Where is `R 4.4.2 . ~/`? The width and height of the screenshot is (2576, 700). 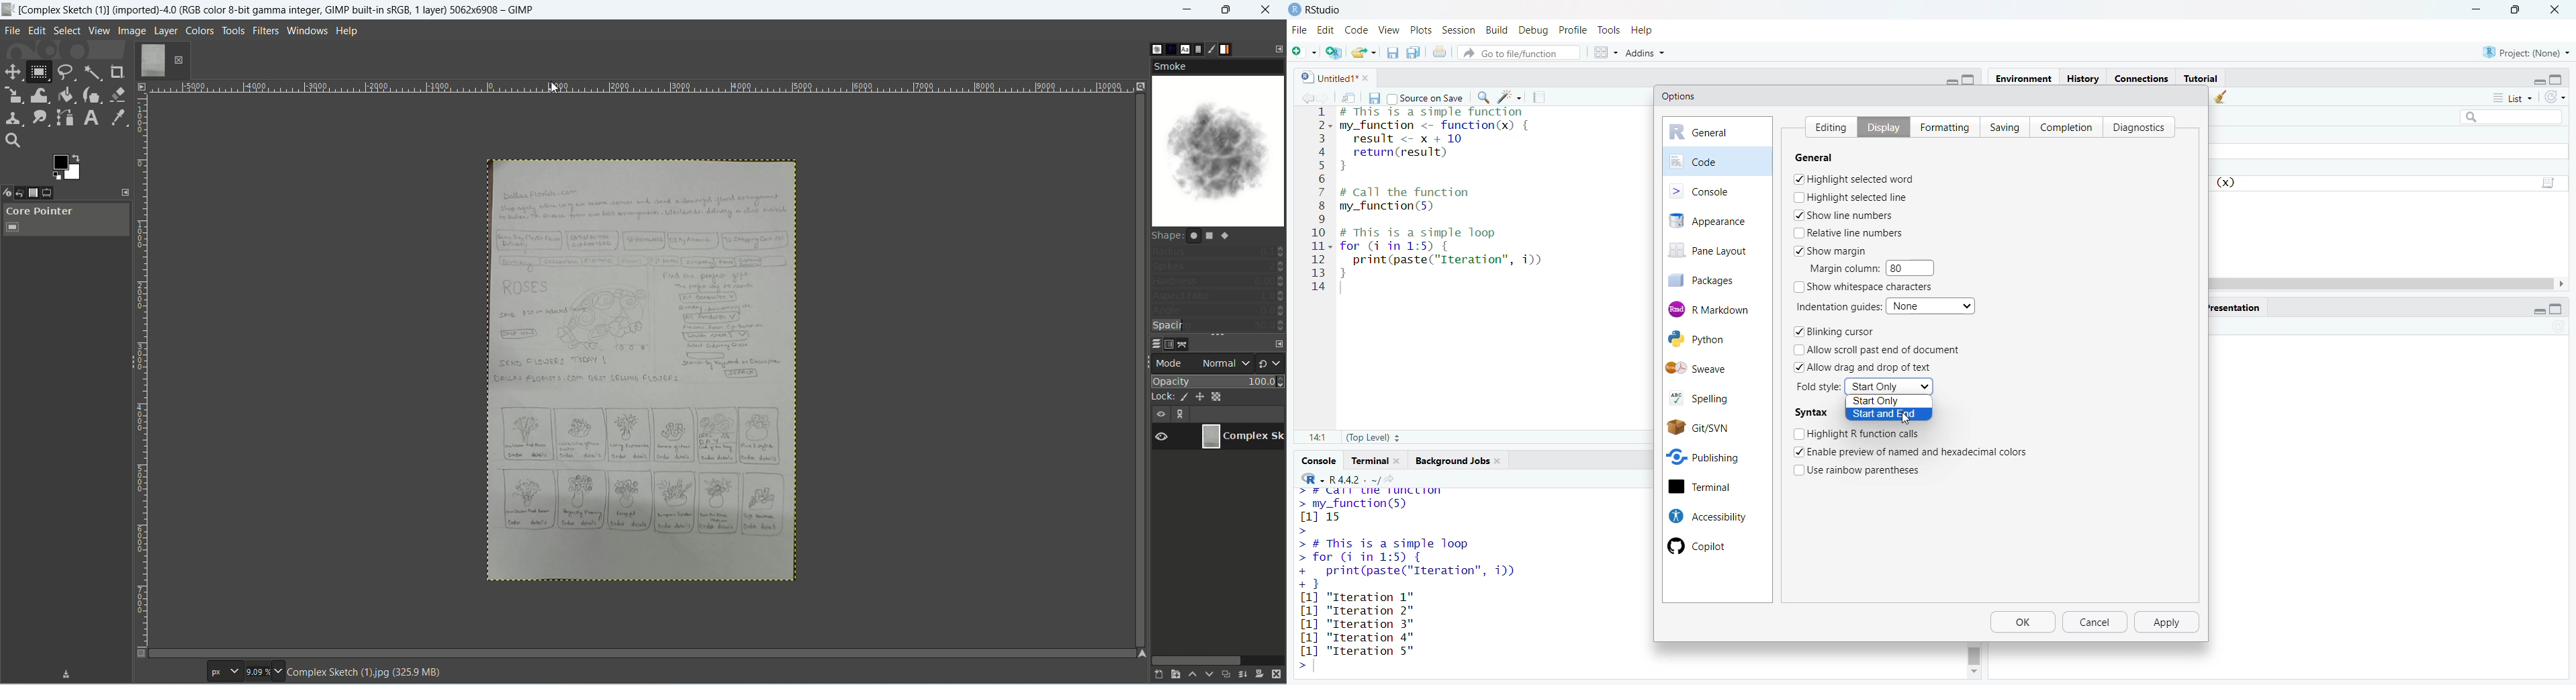 R 4.4.2 . ~/ is located at coordinates (1355, 478).